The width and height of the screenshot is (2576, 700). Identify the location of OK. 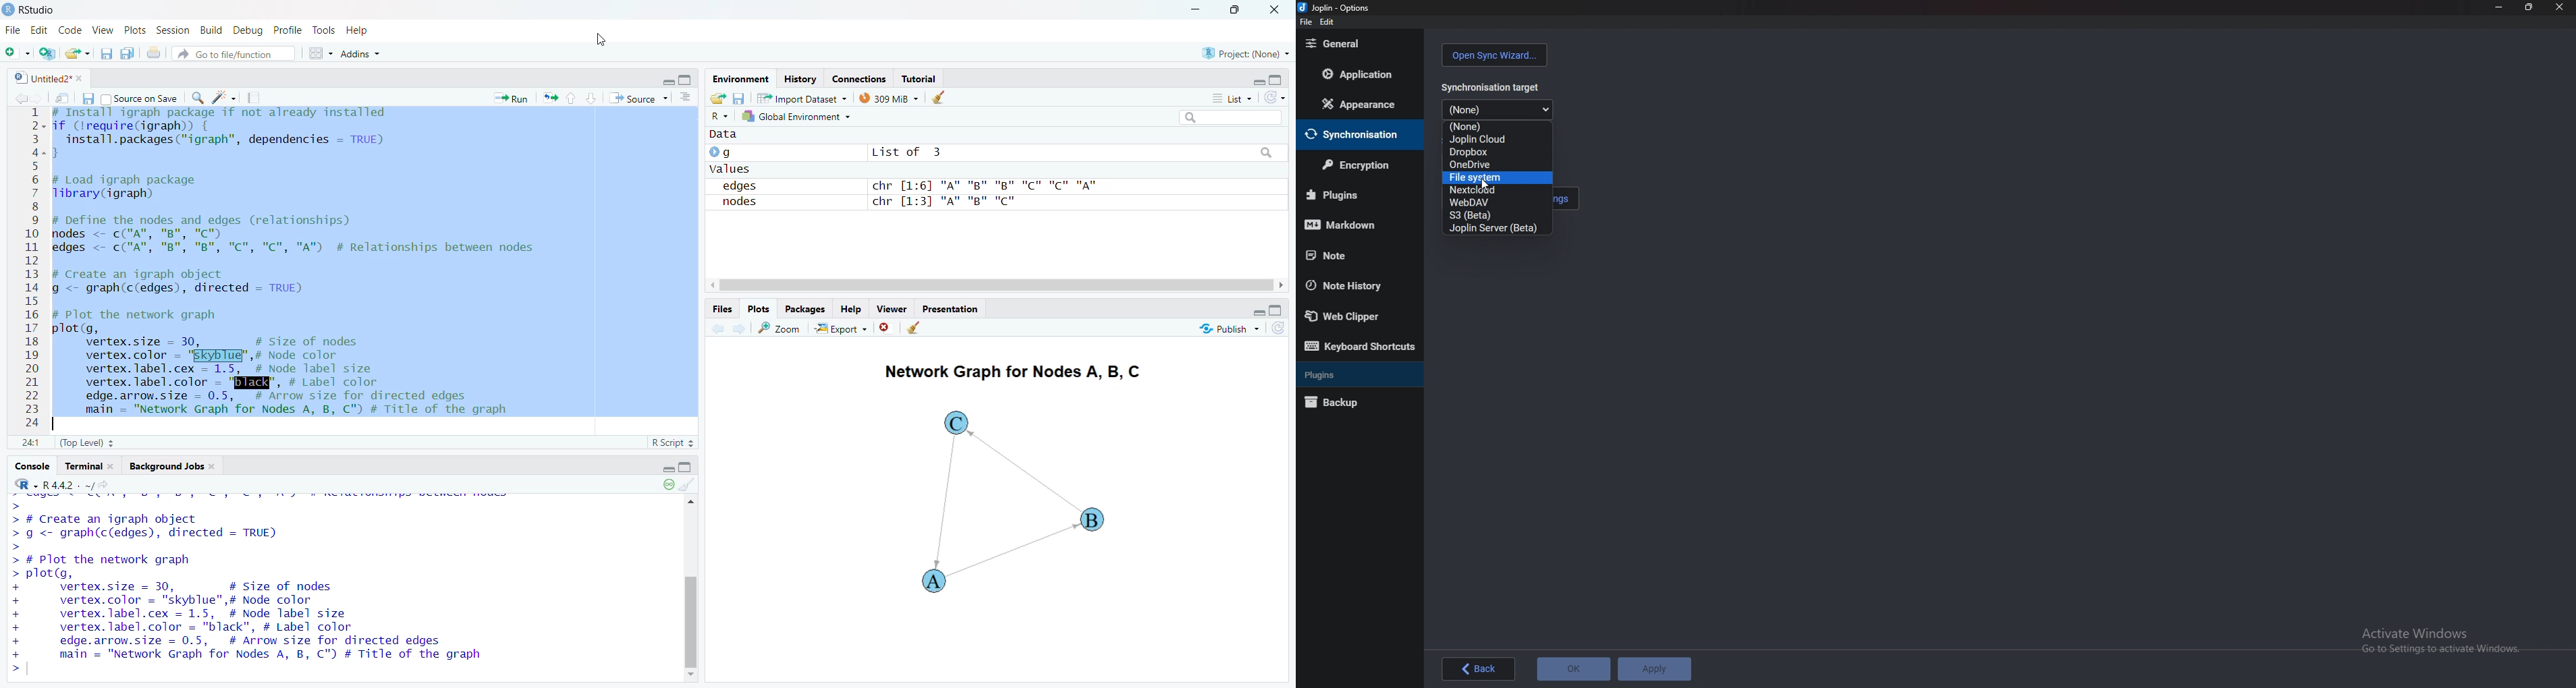
(1575, 668).